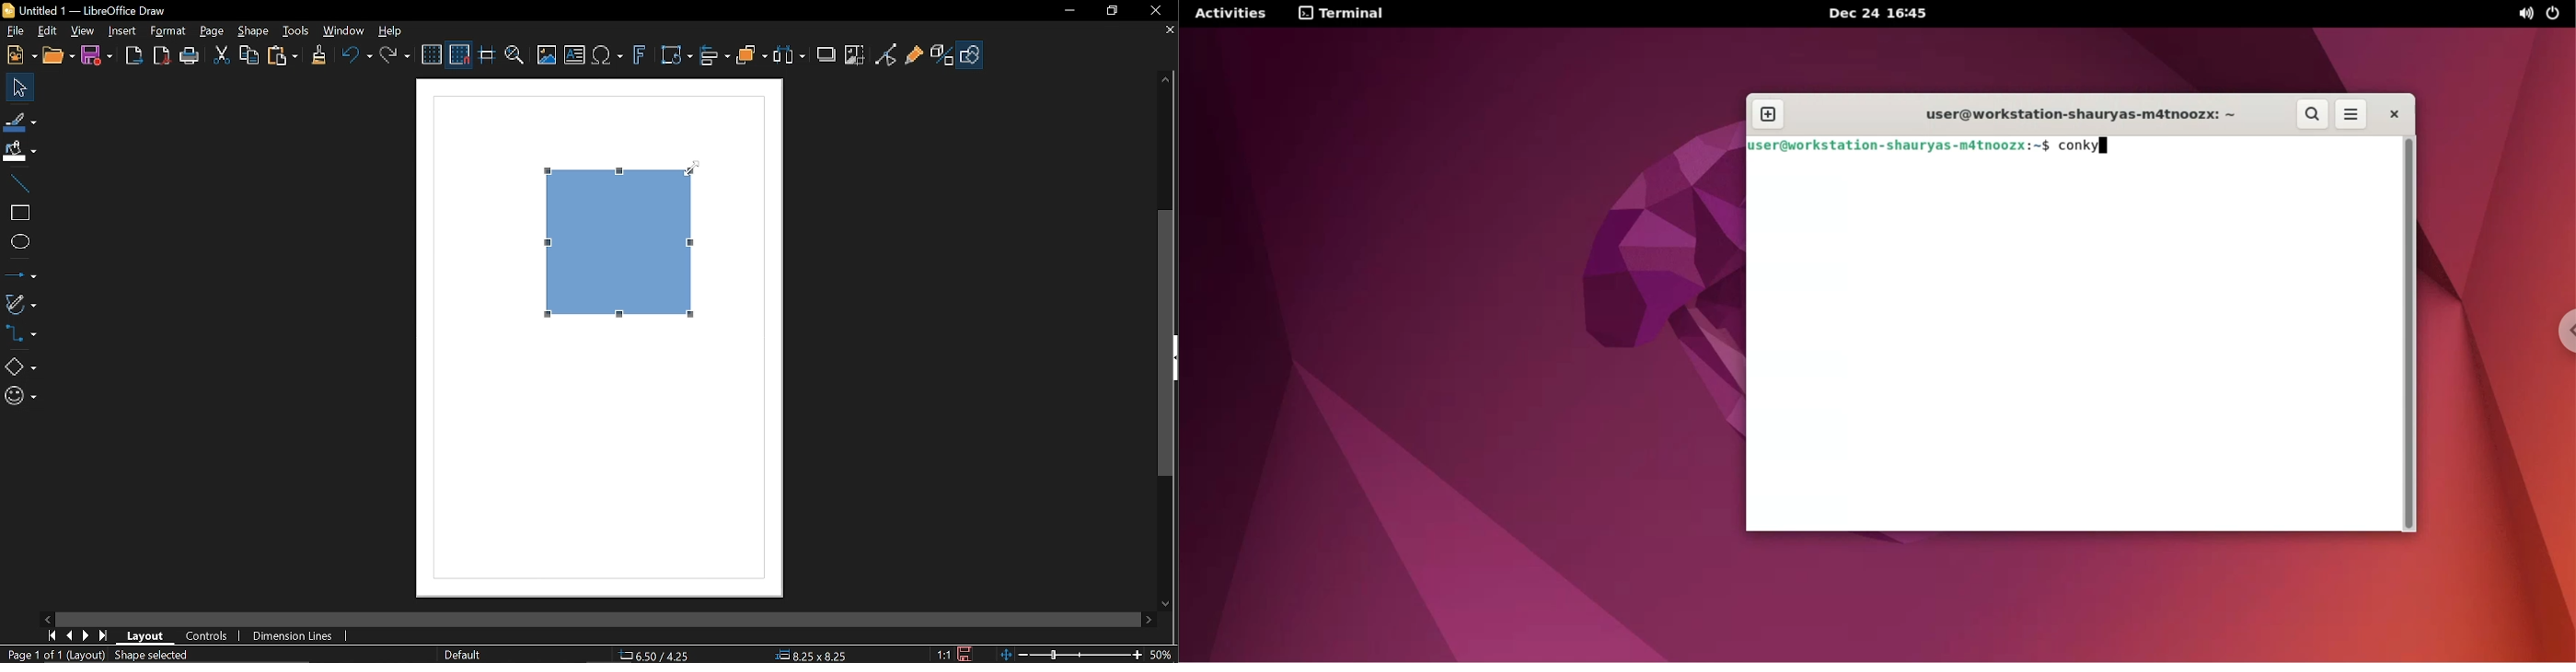  I want to click on previous page, so click(70, 635).